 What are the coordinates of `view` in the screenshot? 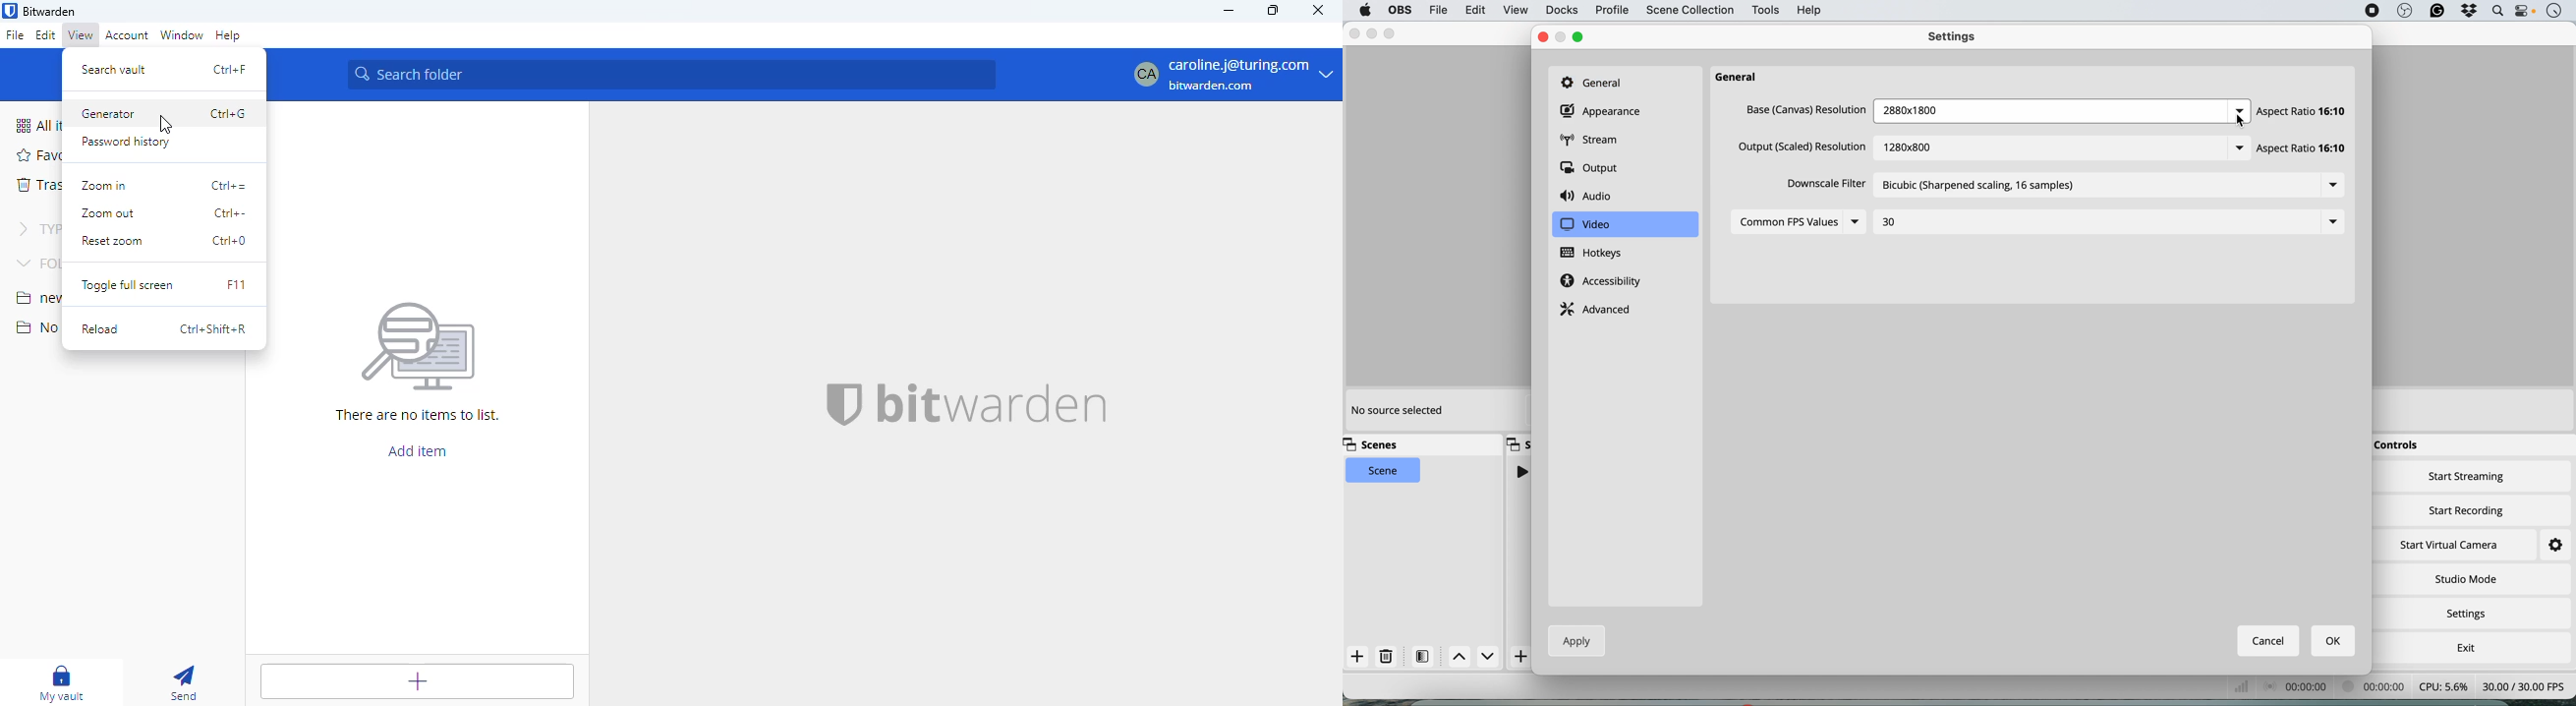 It's located at (81, 34).